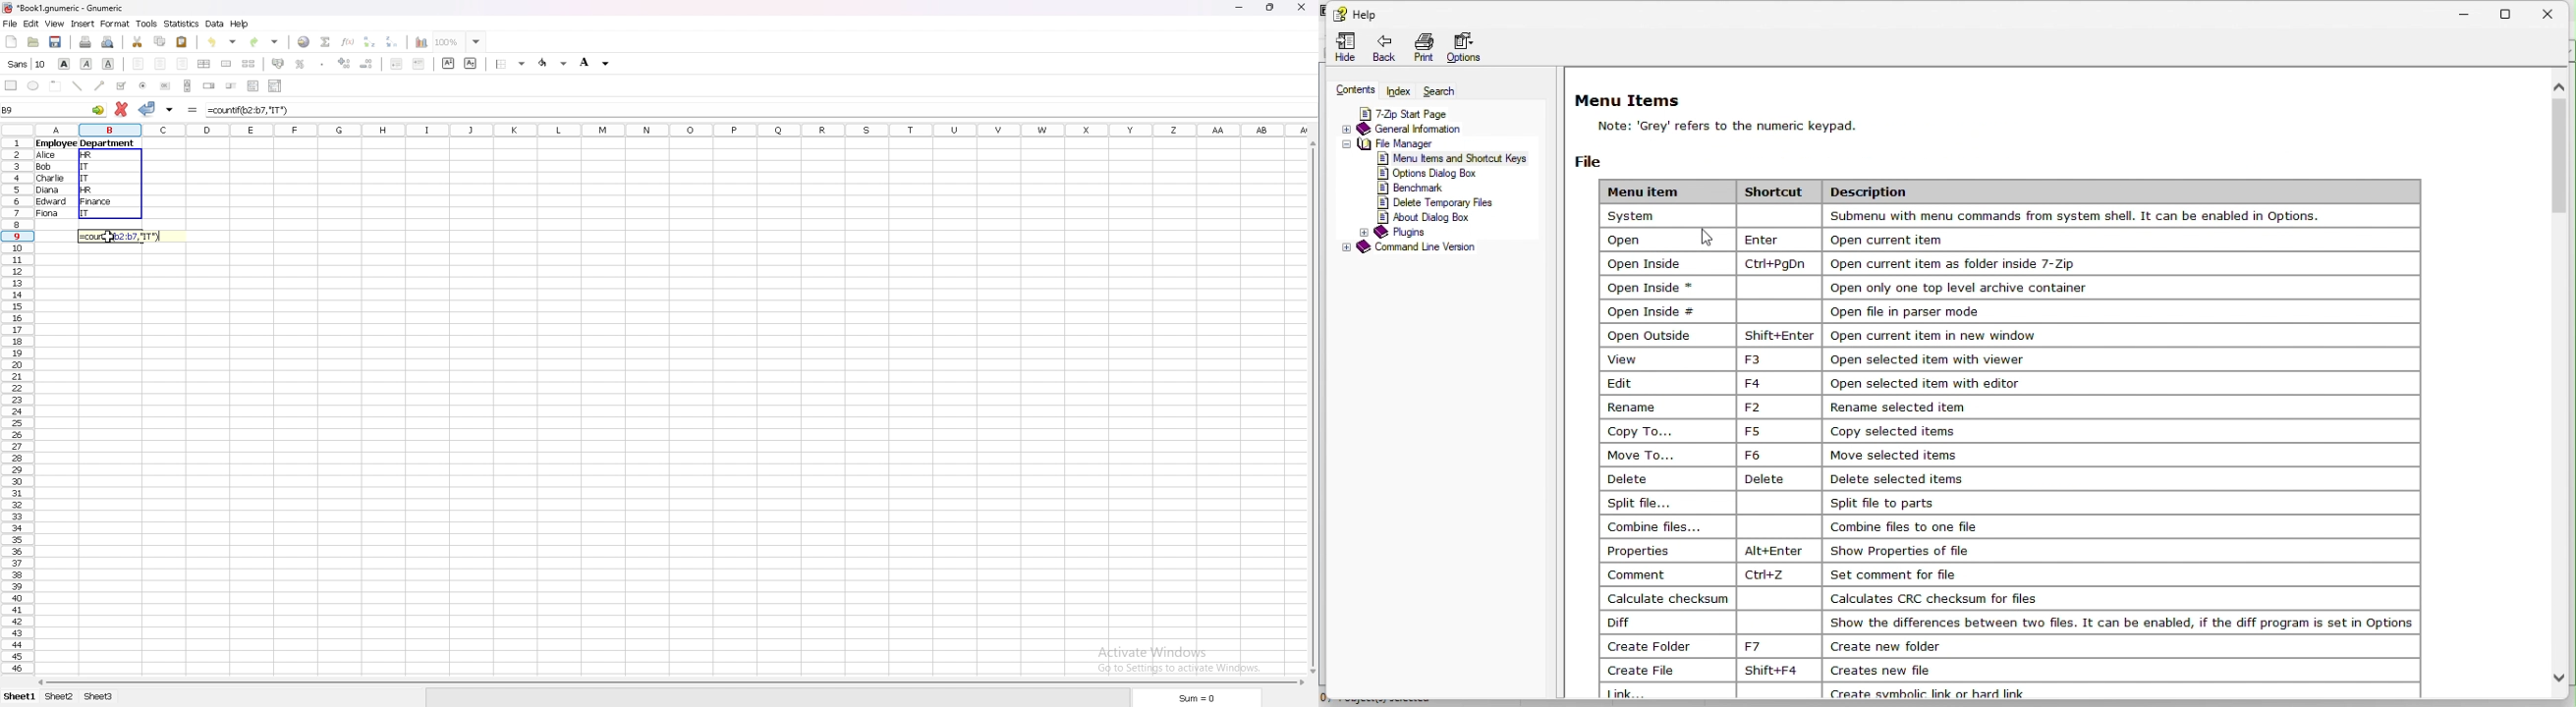 Image resolution: width=2576 pixels, height=728 pixels. What do you see at coordinates (422, 42) in the screenshot?
I see `chart` at bounding box center [422, 42].